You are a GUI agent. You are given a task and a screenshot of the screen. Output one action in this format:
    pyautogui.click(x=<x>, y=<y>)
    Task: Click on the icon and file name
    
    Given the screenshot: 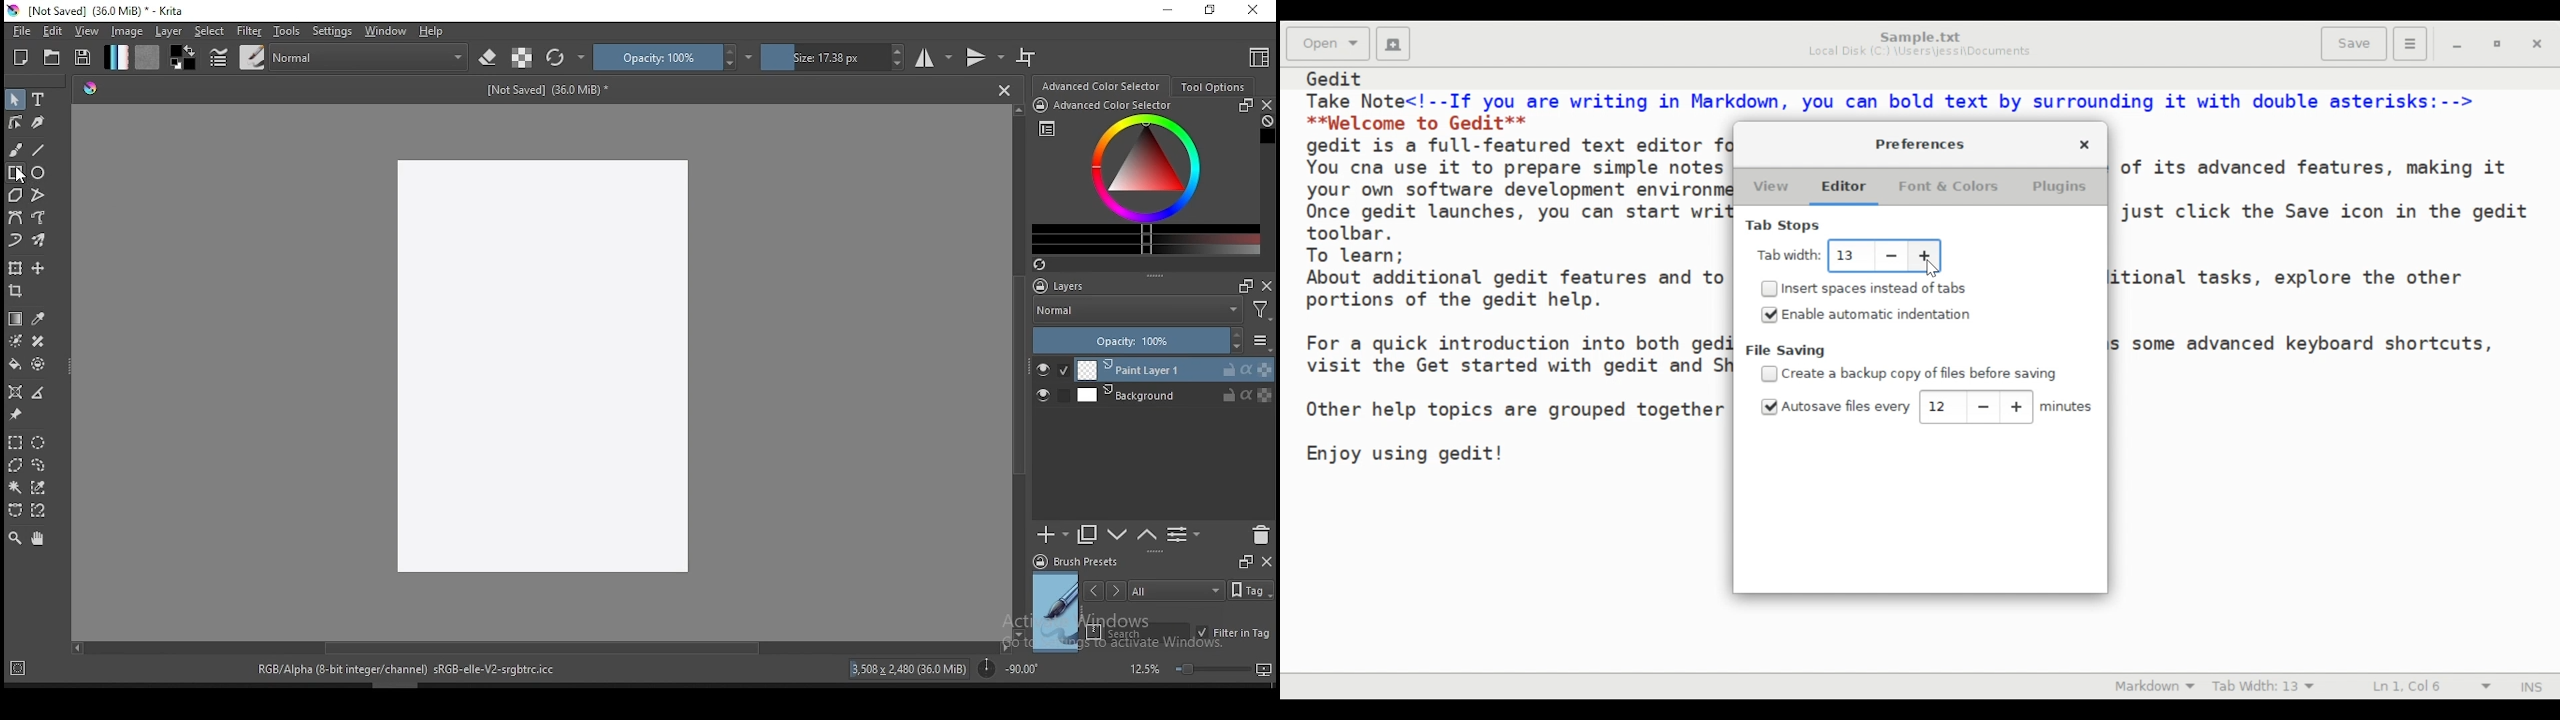 What is the action you would take?
    pyautogui.click(x=99, y=11)
    